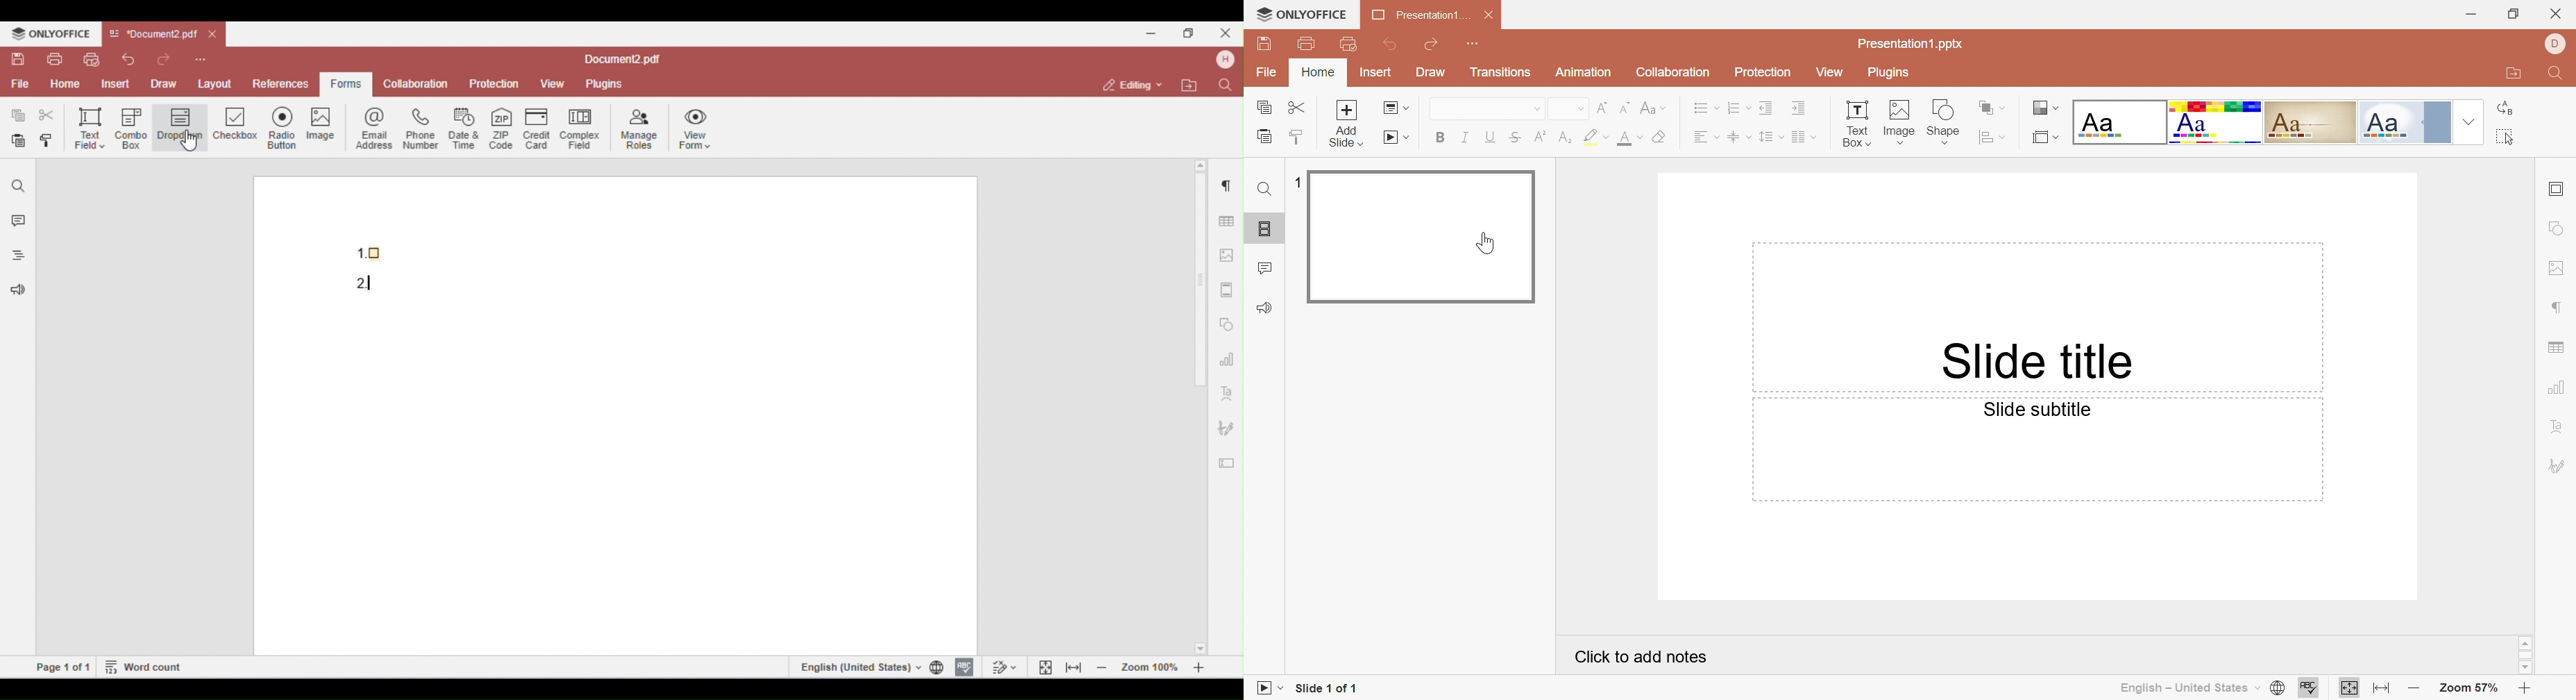  I want to click on Fit to slide, so click(2351, 688).